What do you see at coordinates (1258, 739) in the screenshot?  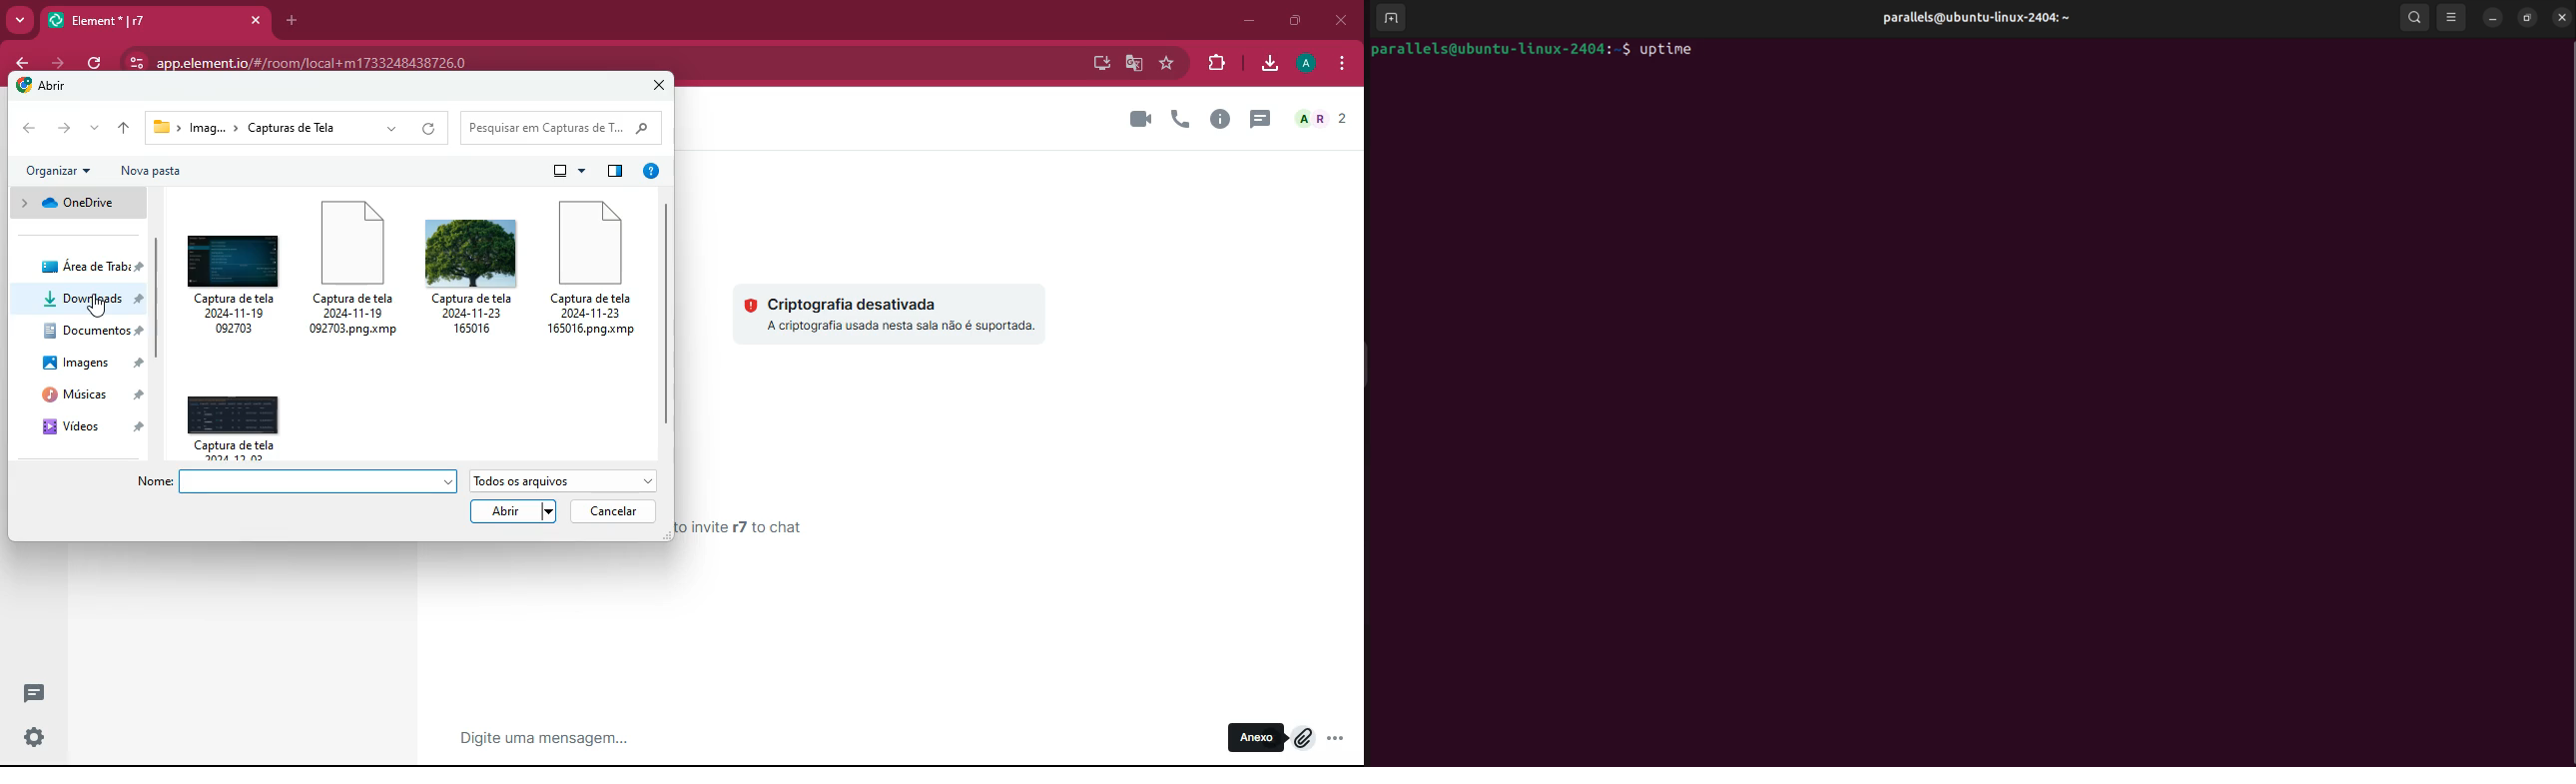 I see `anexo` at bounding box center [1258, 739].